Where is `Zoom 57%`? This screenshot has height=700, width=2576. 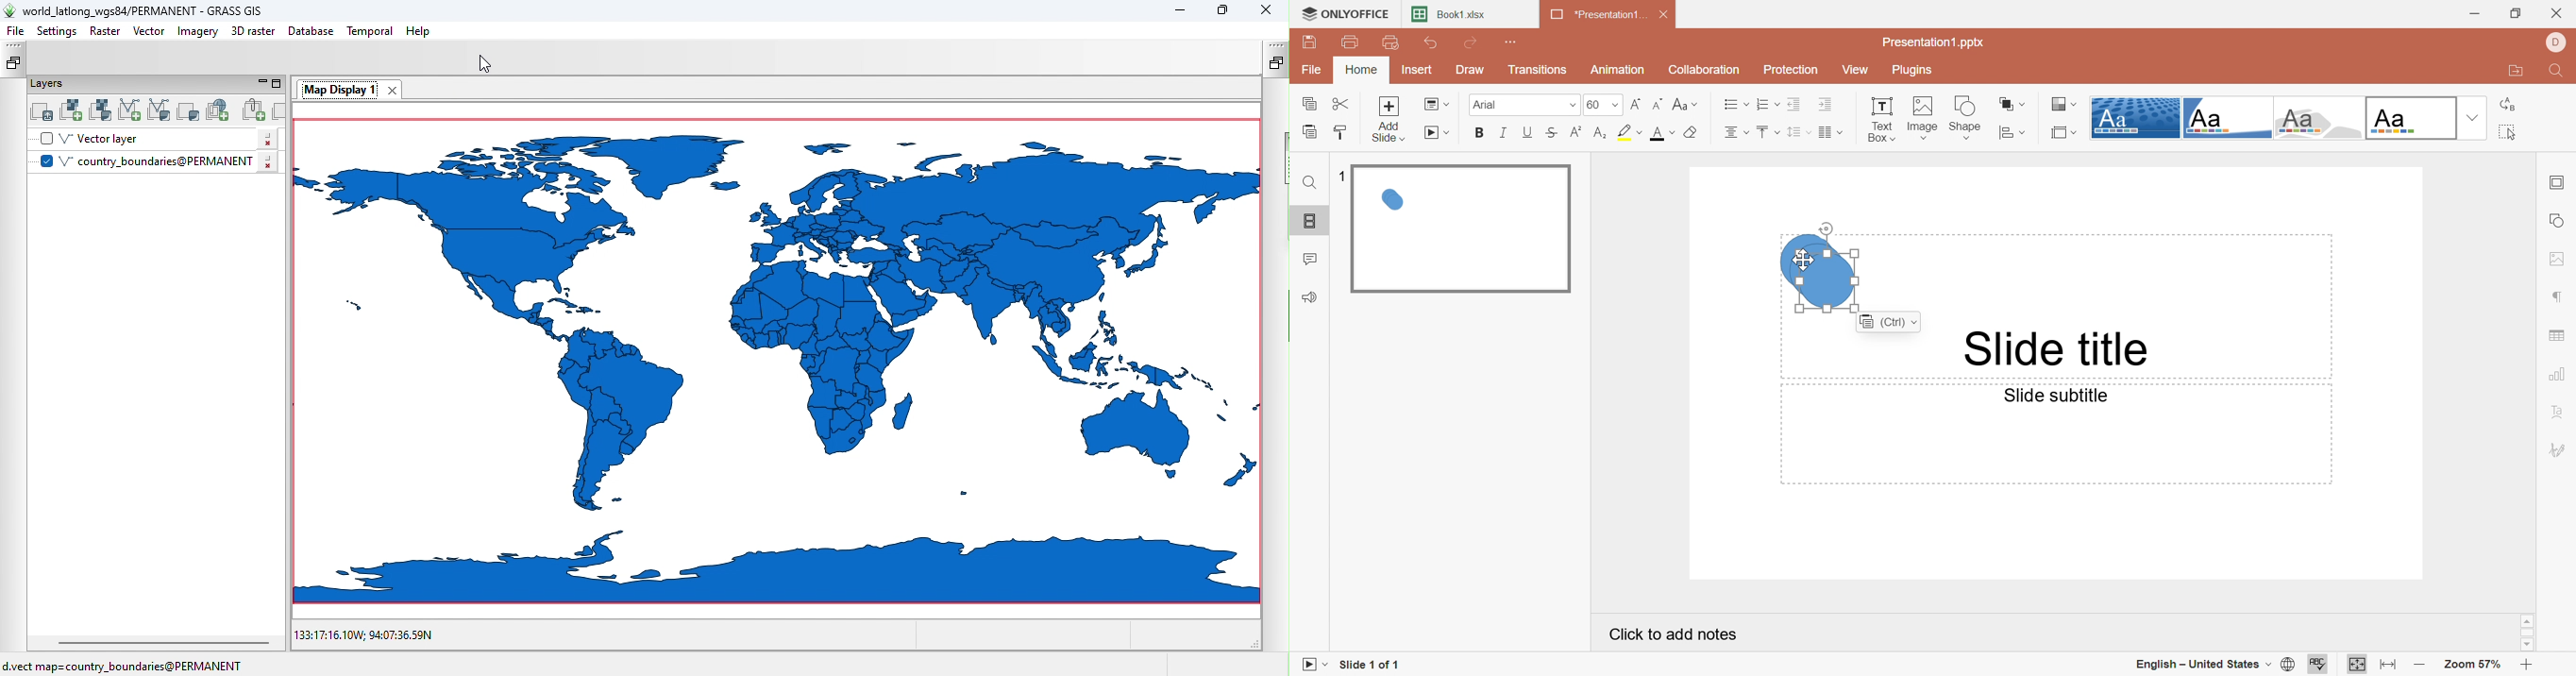
Zoom 57% is located at coordinates (2473, 664).